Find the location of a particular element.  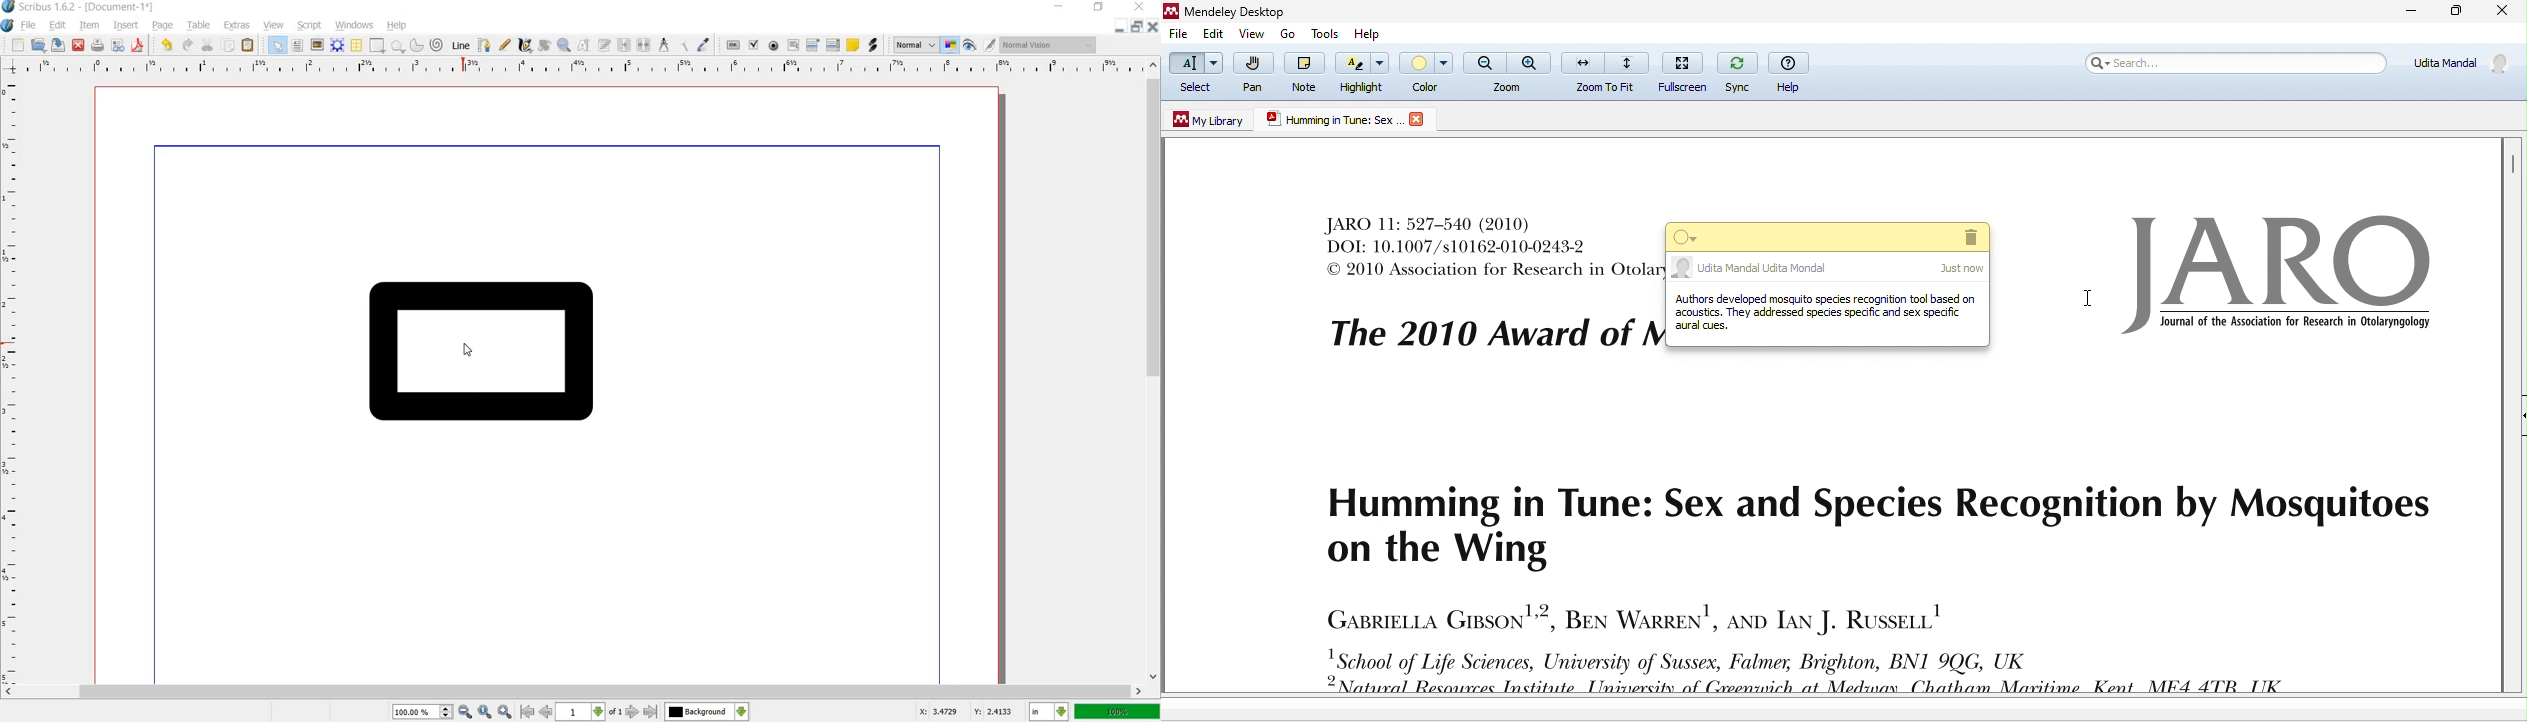

ruler is located at coordinates (571, 67).